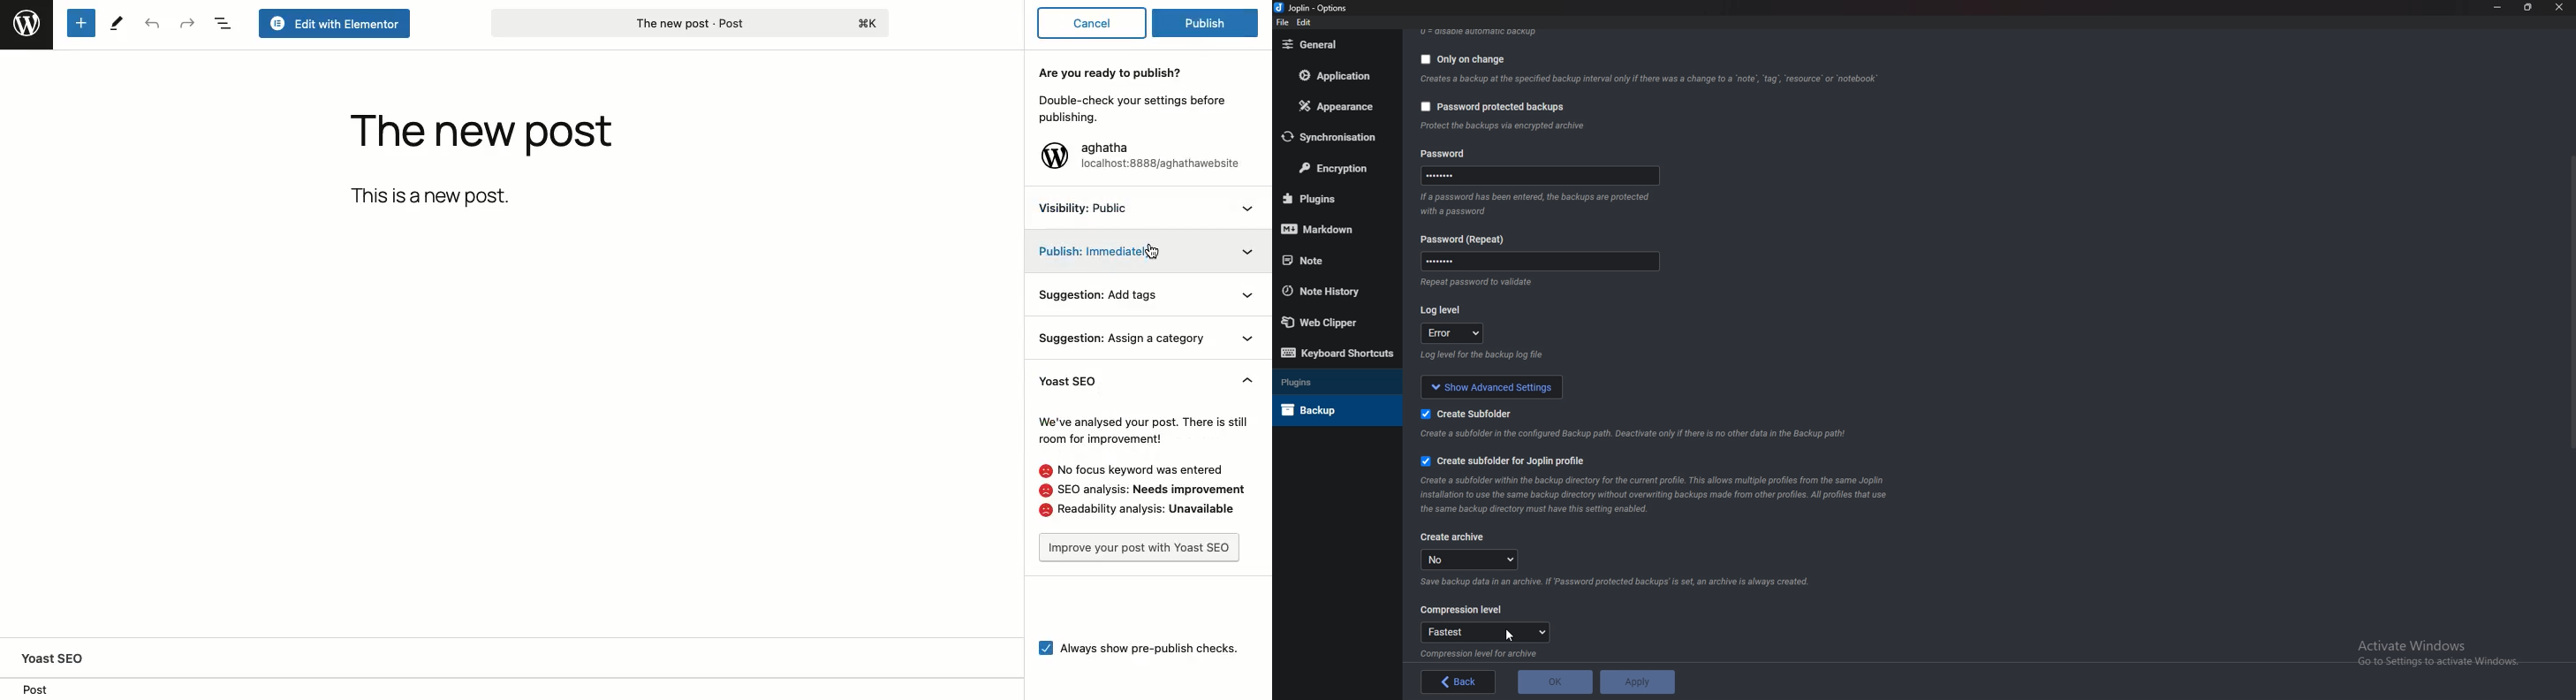 The height and width of the screenshot is (700, 2576). I want to click on Suggestion: Assign a category, so click(1119, 339).